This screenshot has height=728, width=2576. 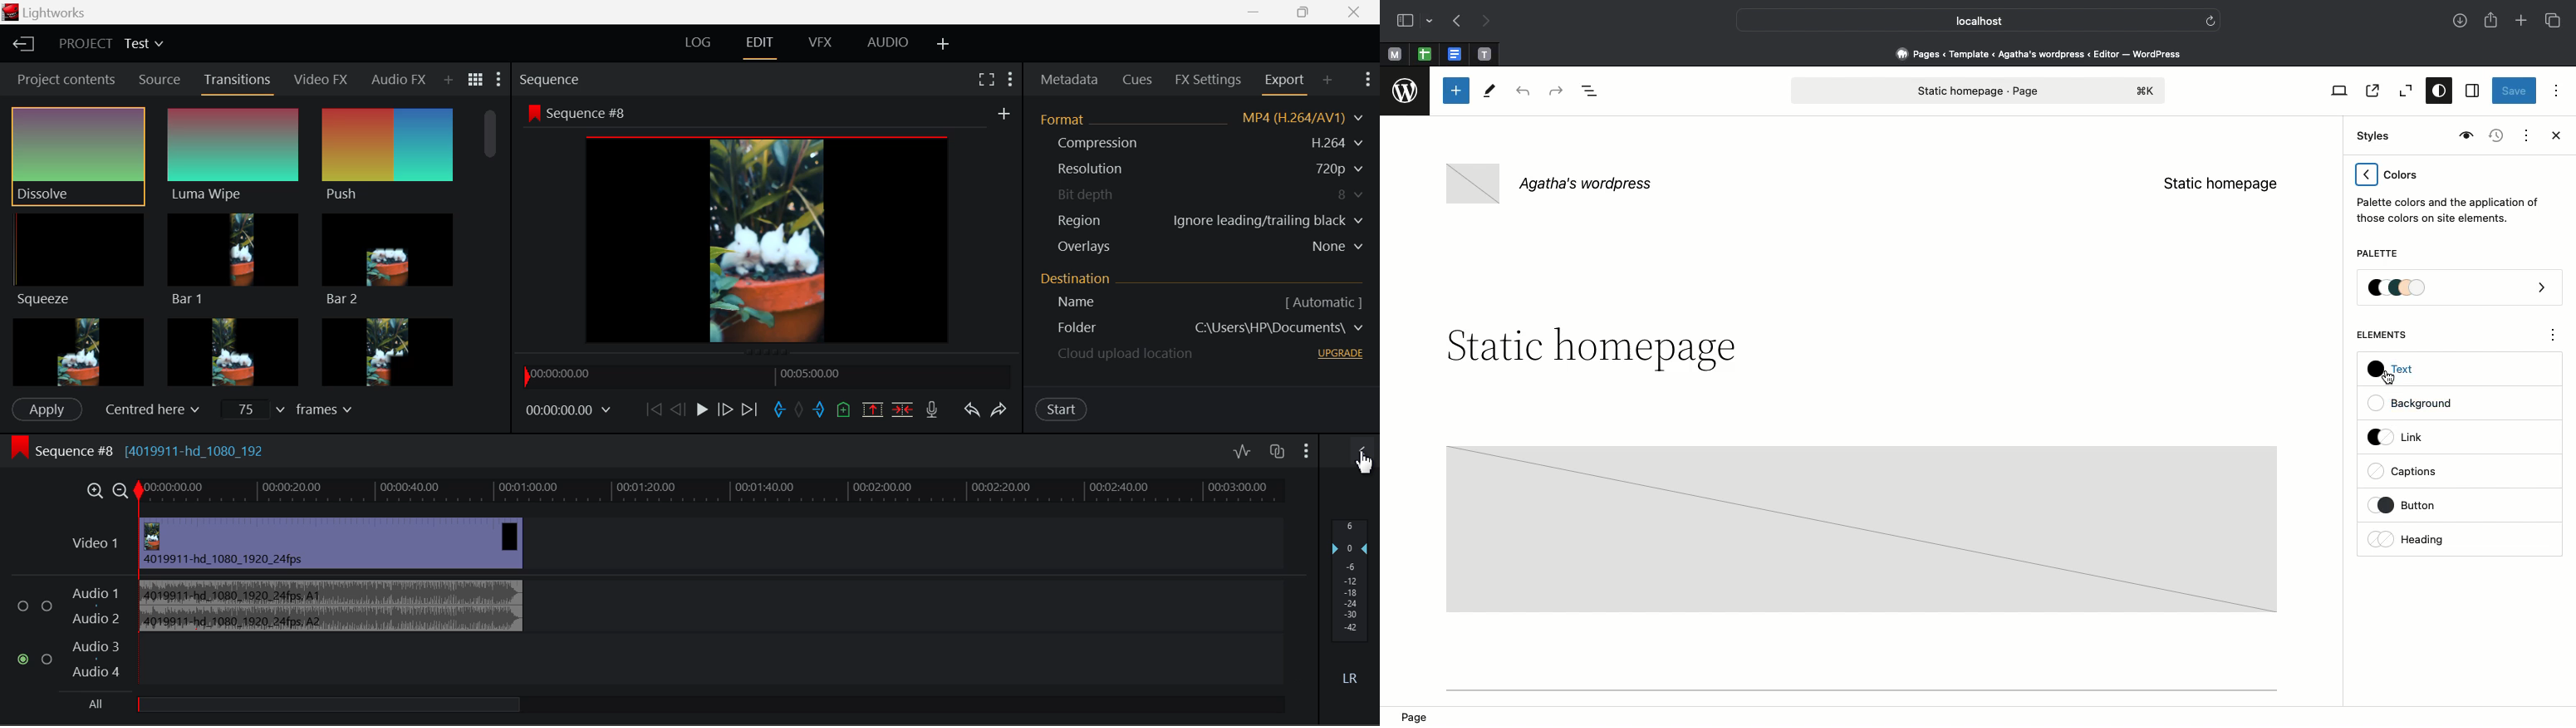 What do you see at coordinates (2411, 473) in the screenshot?
I see `Captions` at bounding box center [2411, 473].